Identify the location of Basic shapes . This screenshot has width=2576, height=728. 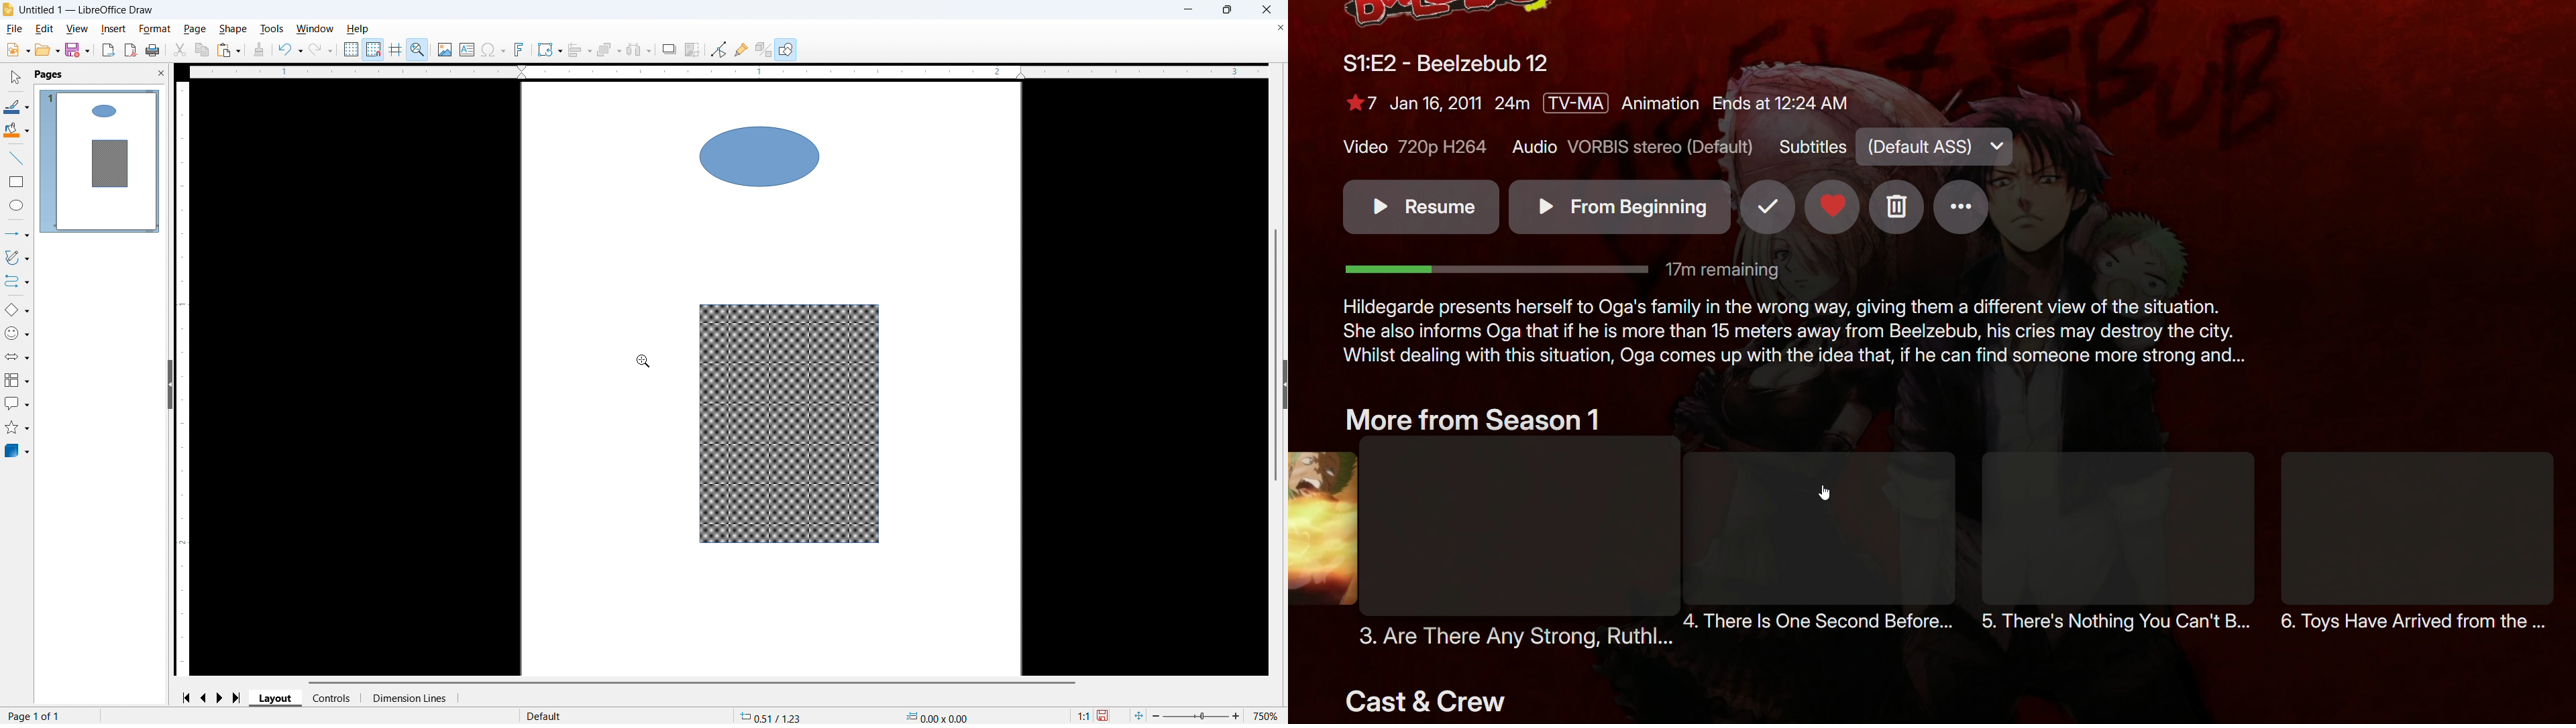
(16, 310).